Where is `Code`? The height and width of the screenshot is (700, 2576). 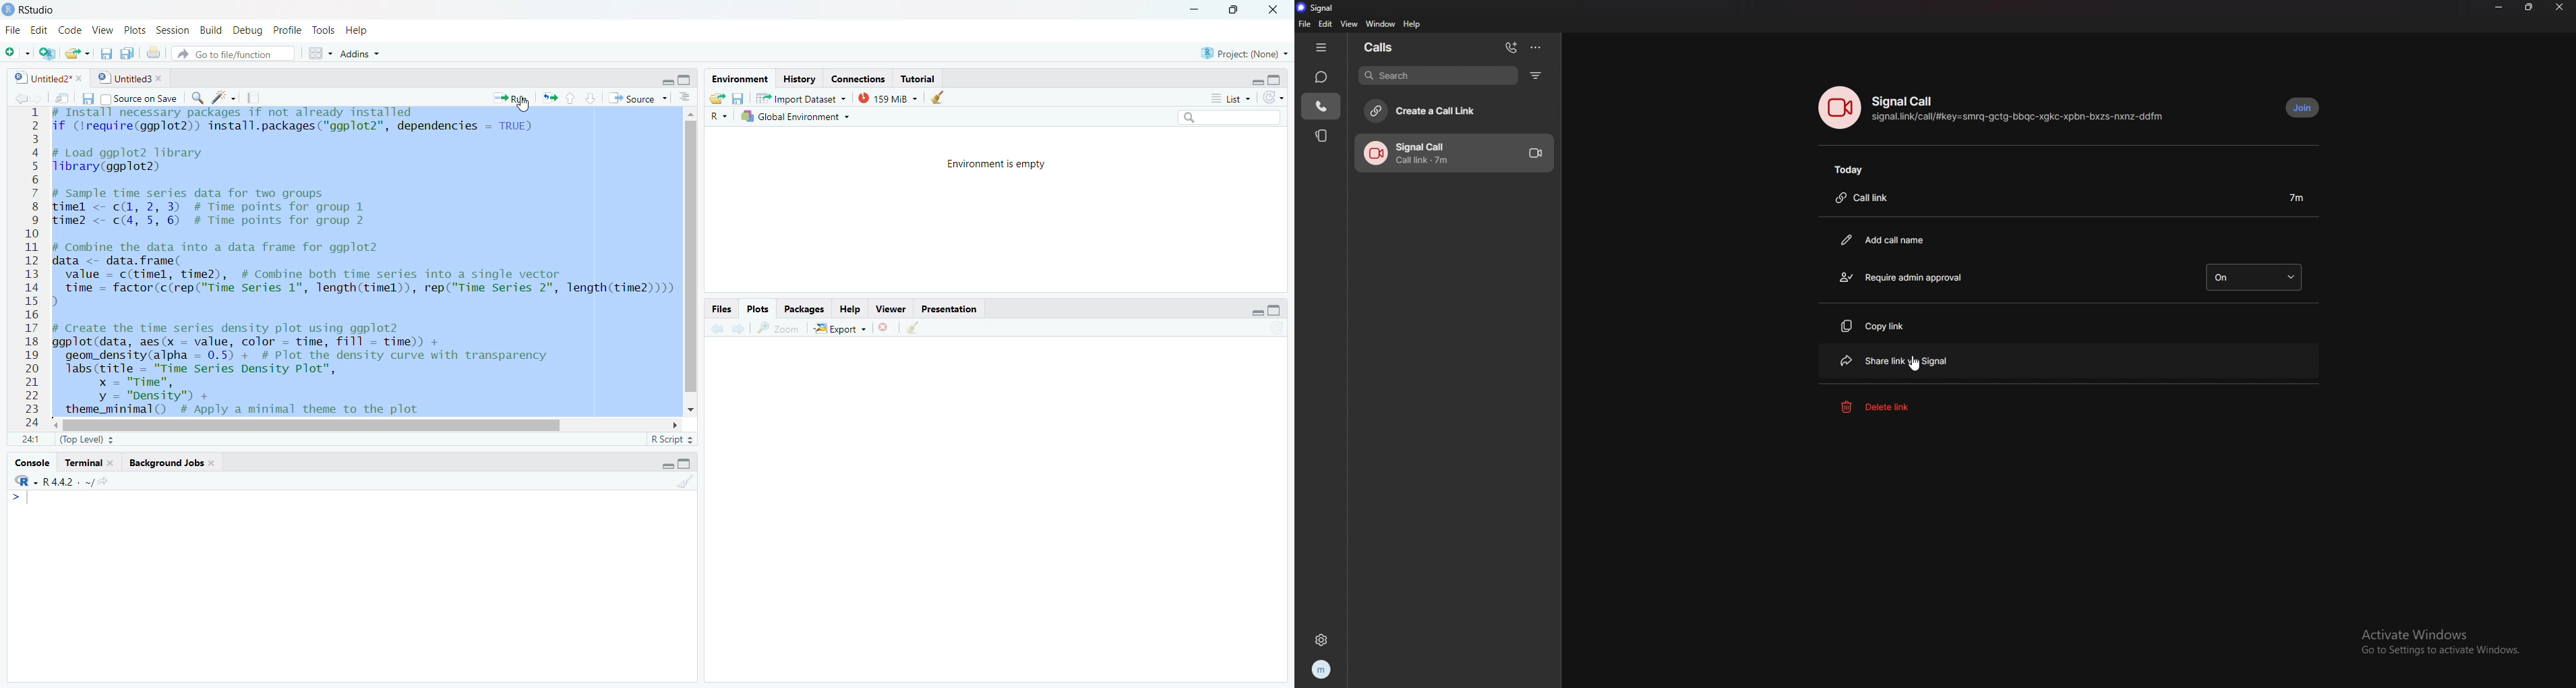 Code is located at coordinates (71, 30).